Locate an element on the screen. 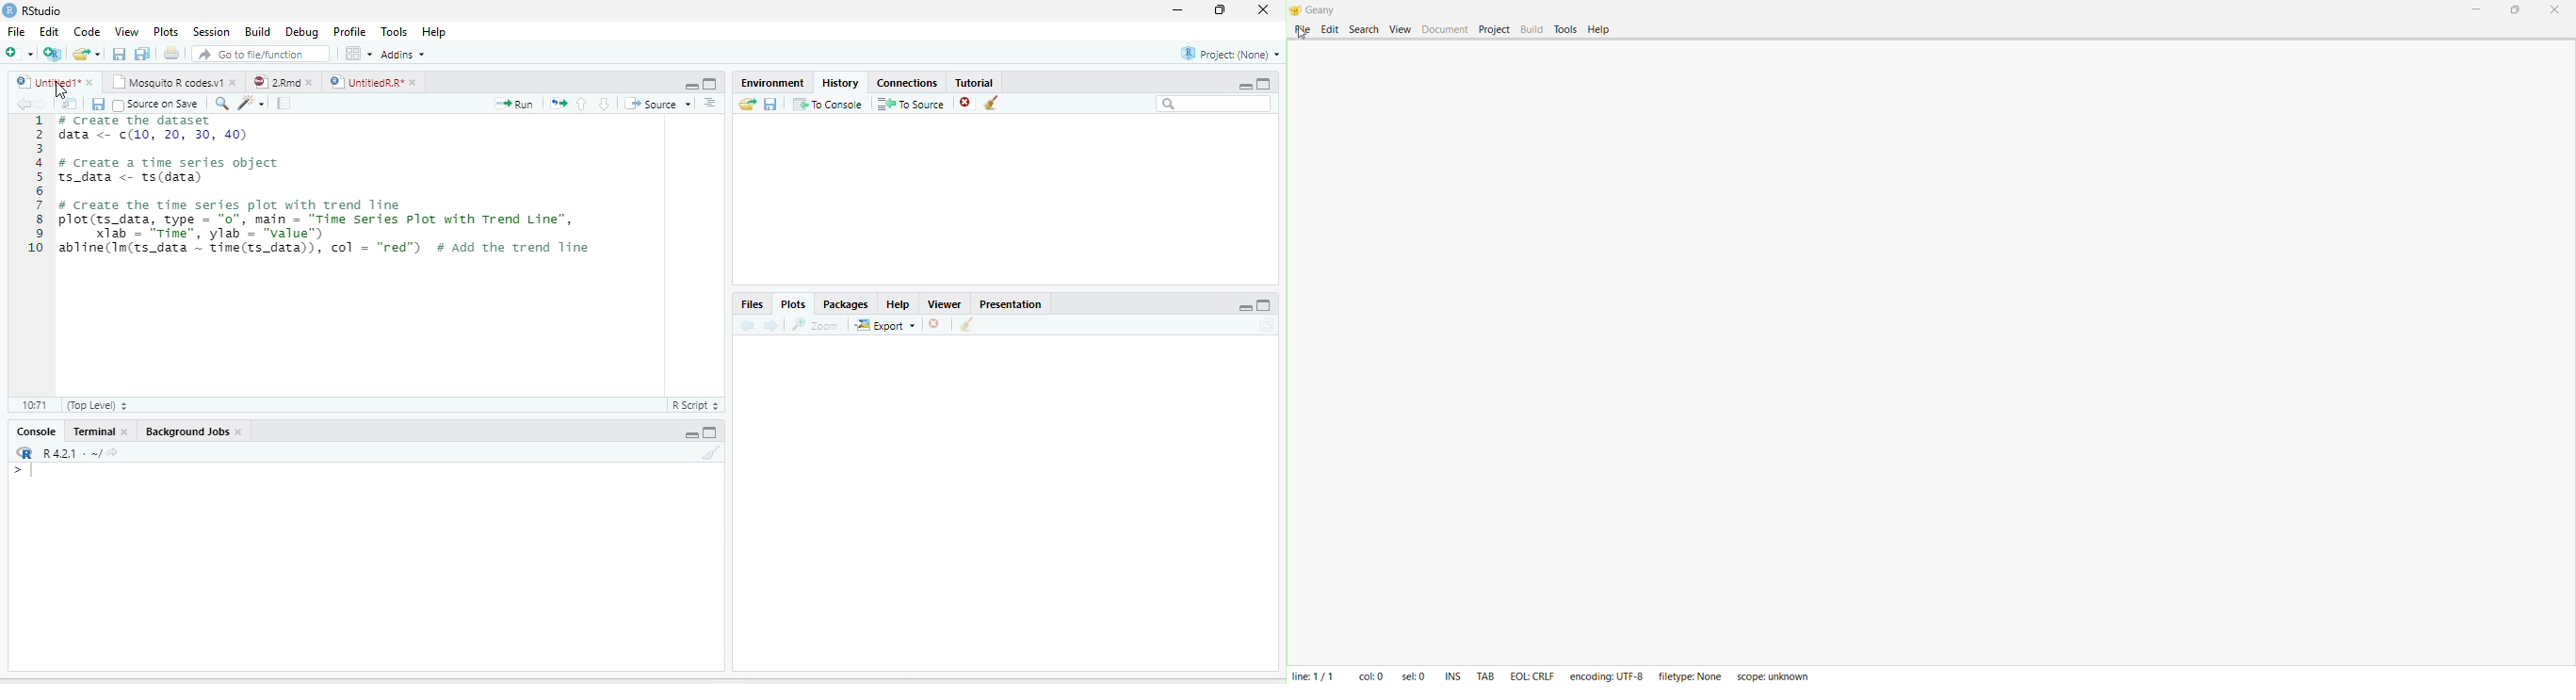  To Console is located at coordinates (827, 104).